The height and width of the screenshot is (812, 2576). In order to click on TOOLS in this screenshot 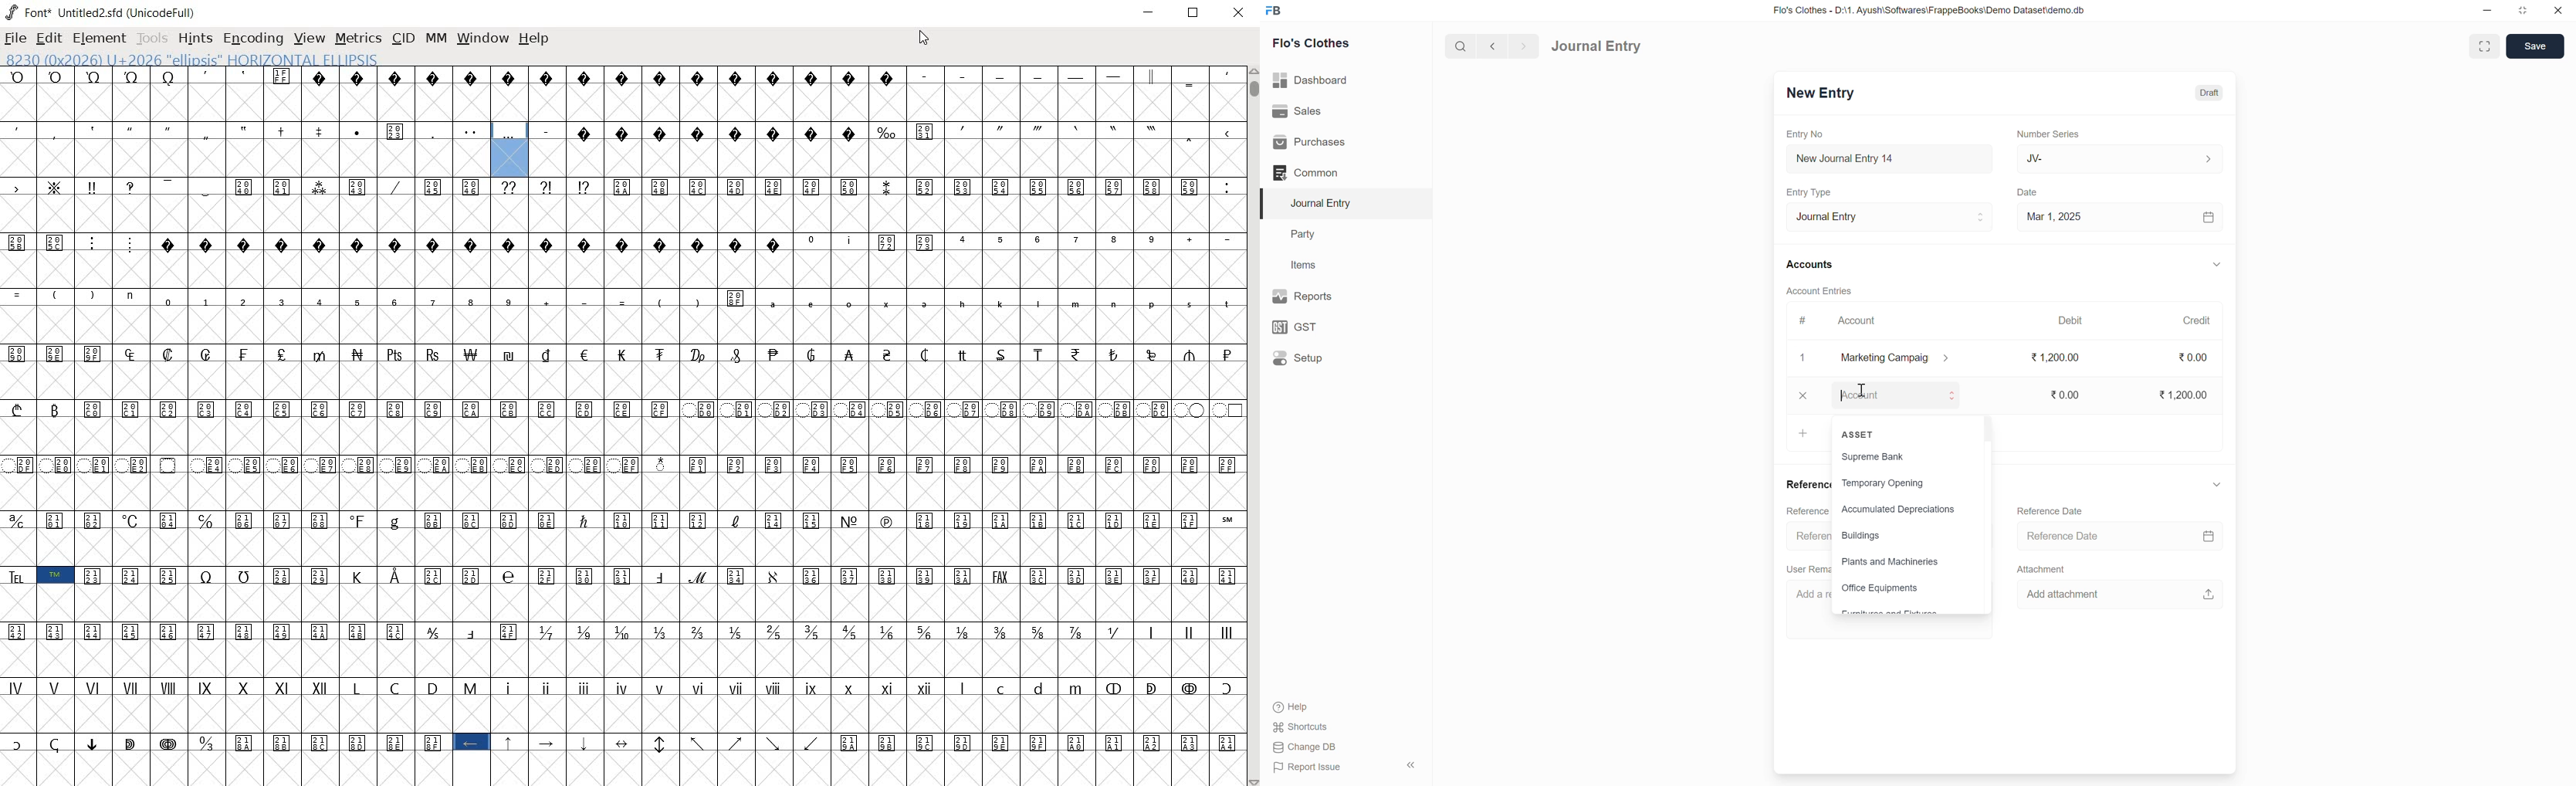, I will do `click(153, 38)`.